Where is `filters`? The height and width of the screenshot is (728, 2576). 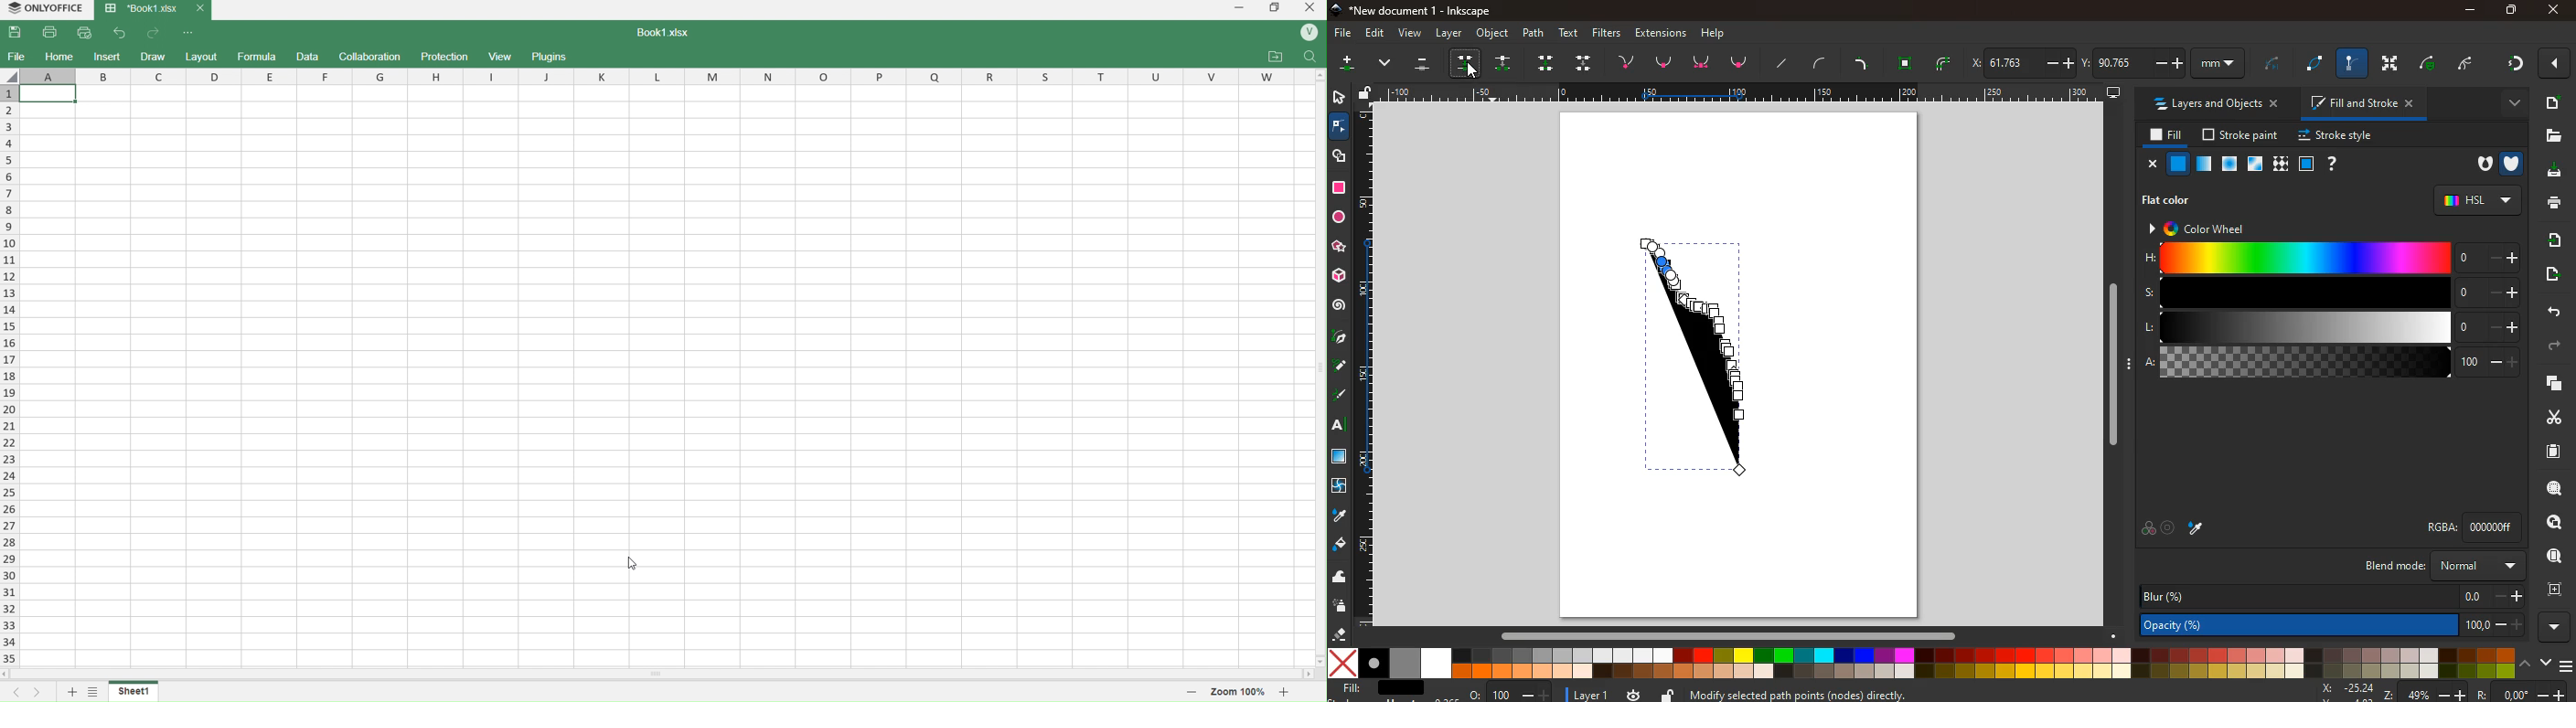 filters is located at coordinates (1609, 33).